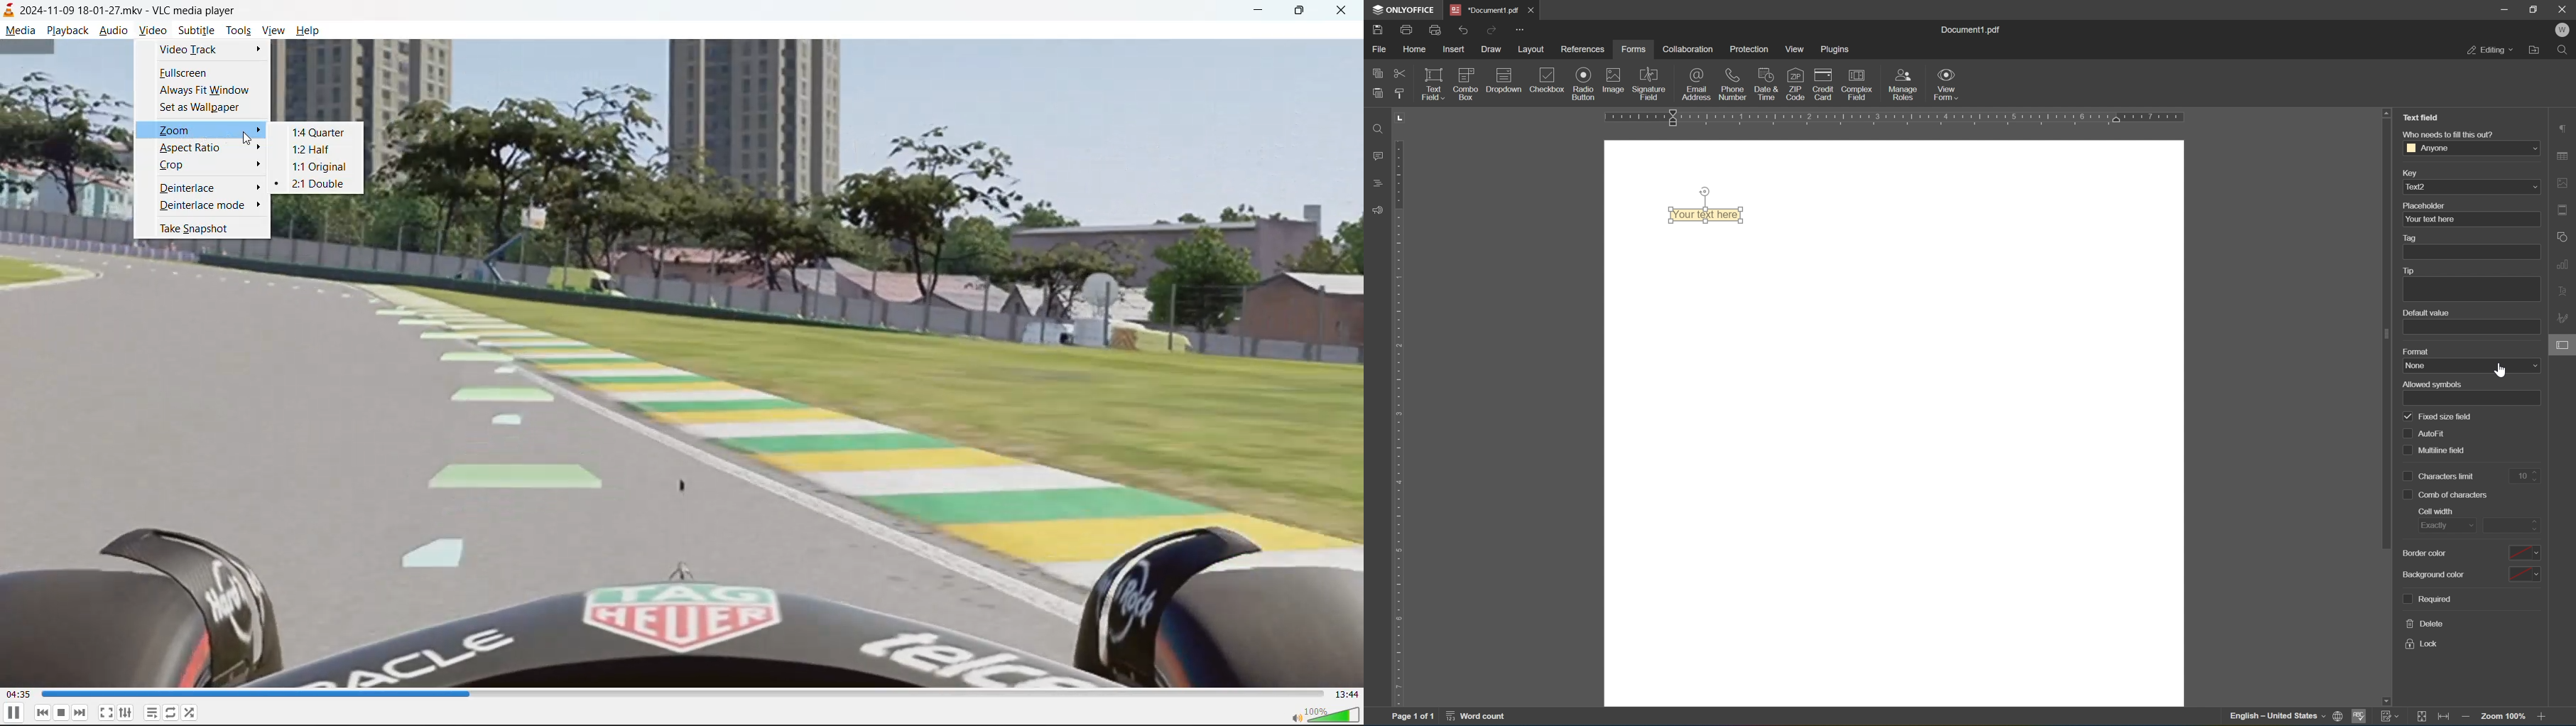 The width and height of the screenshot is (2576, 728). I want to click on format, so click(2415, 352).